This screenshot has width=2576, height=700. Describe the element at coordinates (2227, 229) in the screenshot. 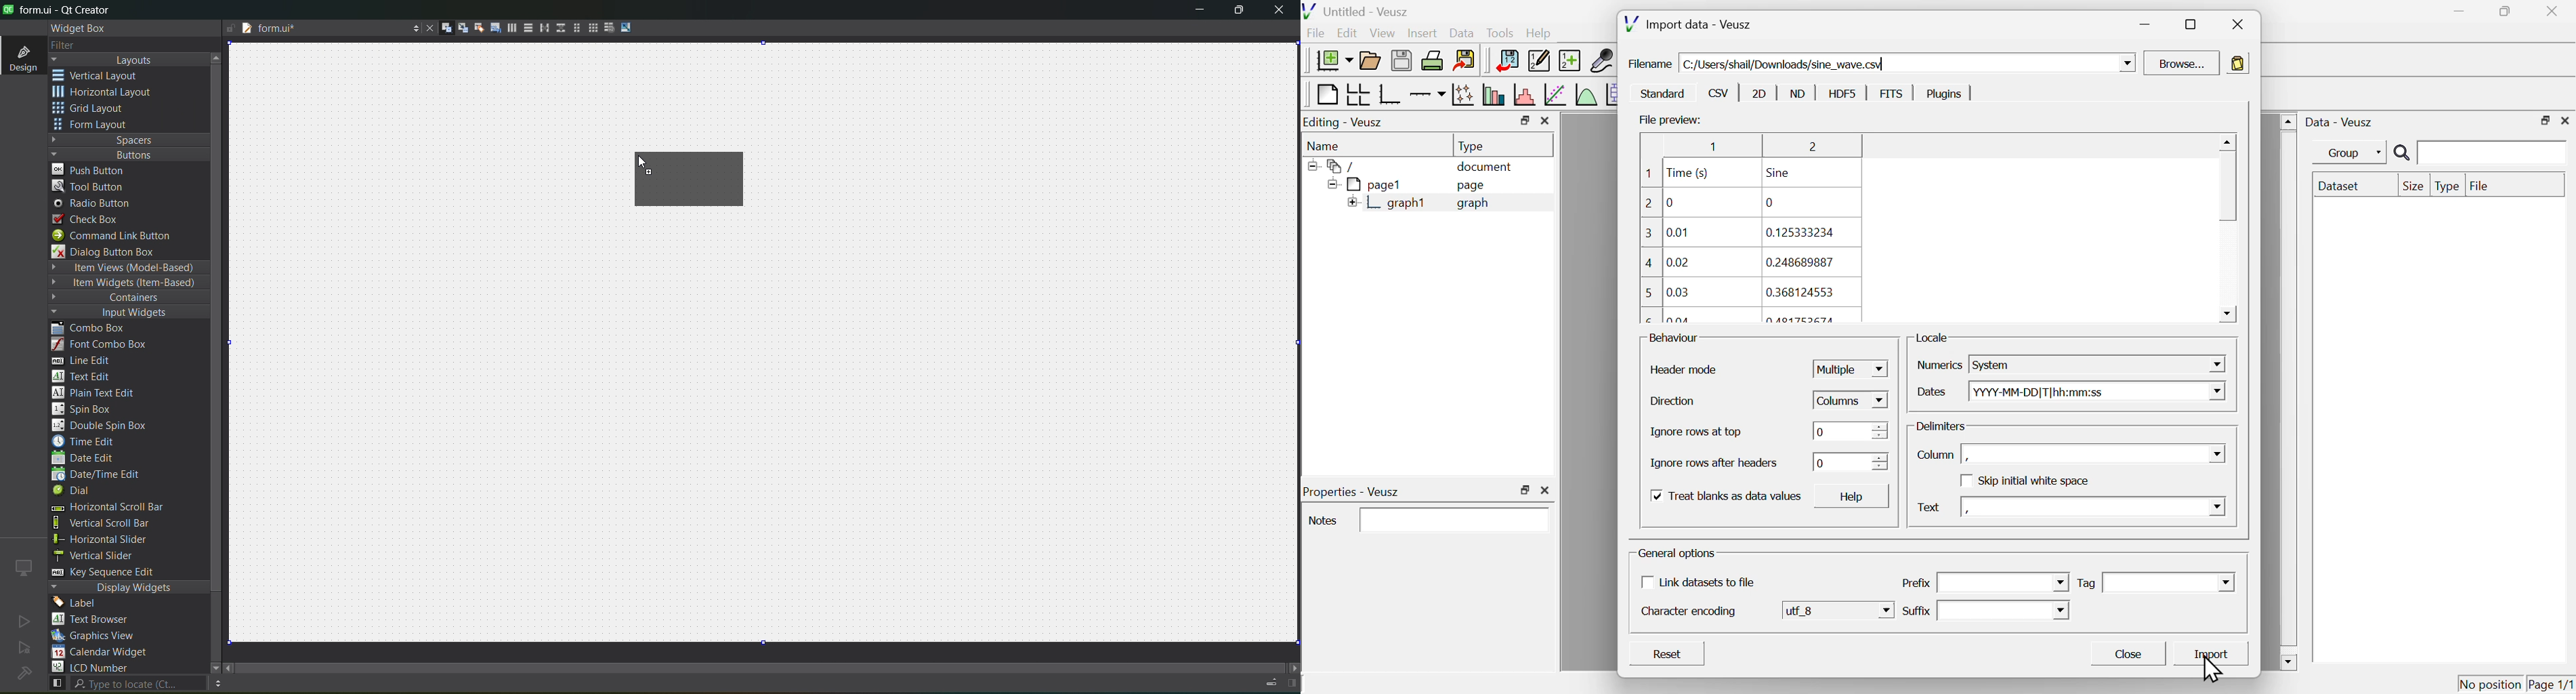

I see `scrollbar` at that location.